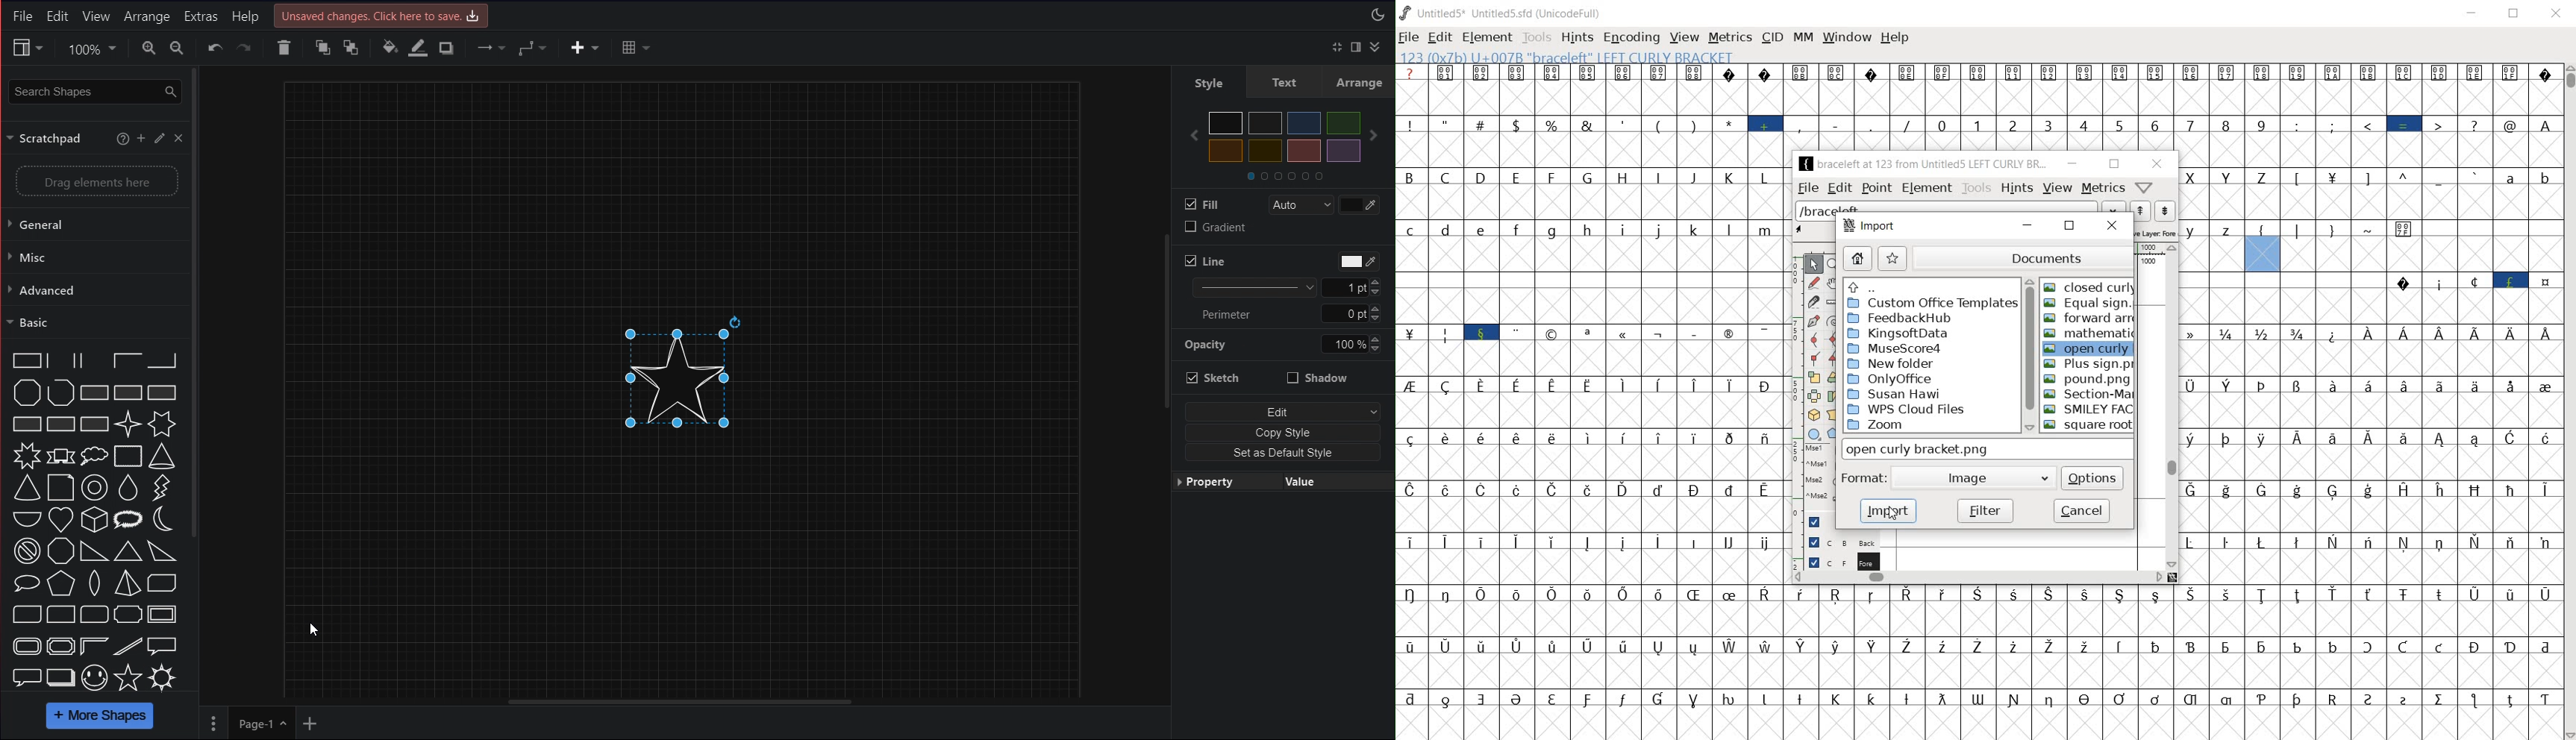  I want to click on Susan Hawi, so click(1898, 394).